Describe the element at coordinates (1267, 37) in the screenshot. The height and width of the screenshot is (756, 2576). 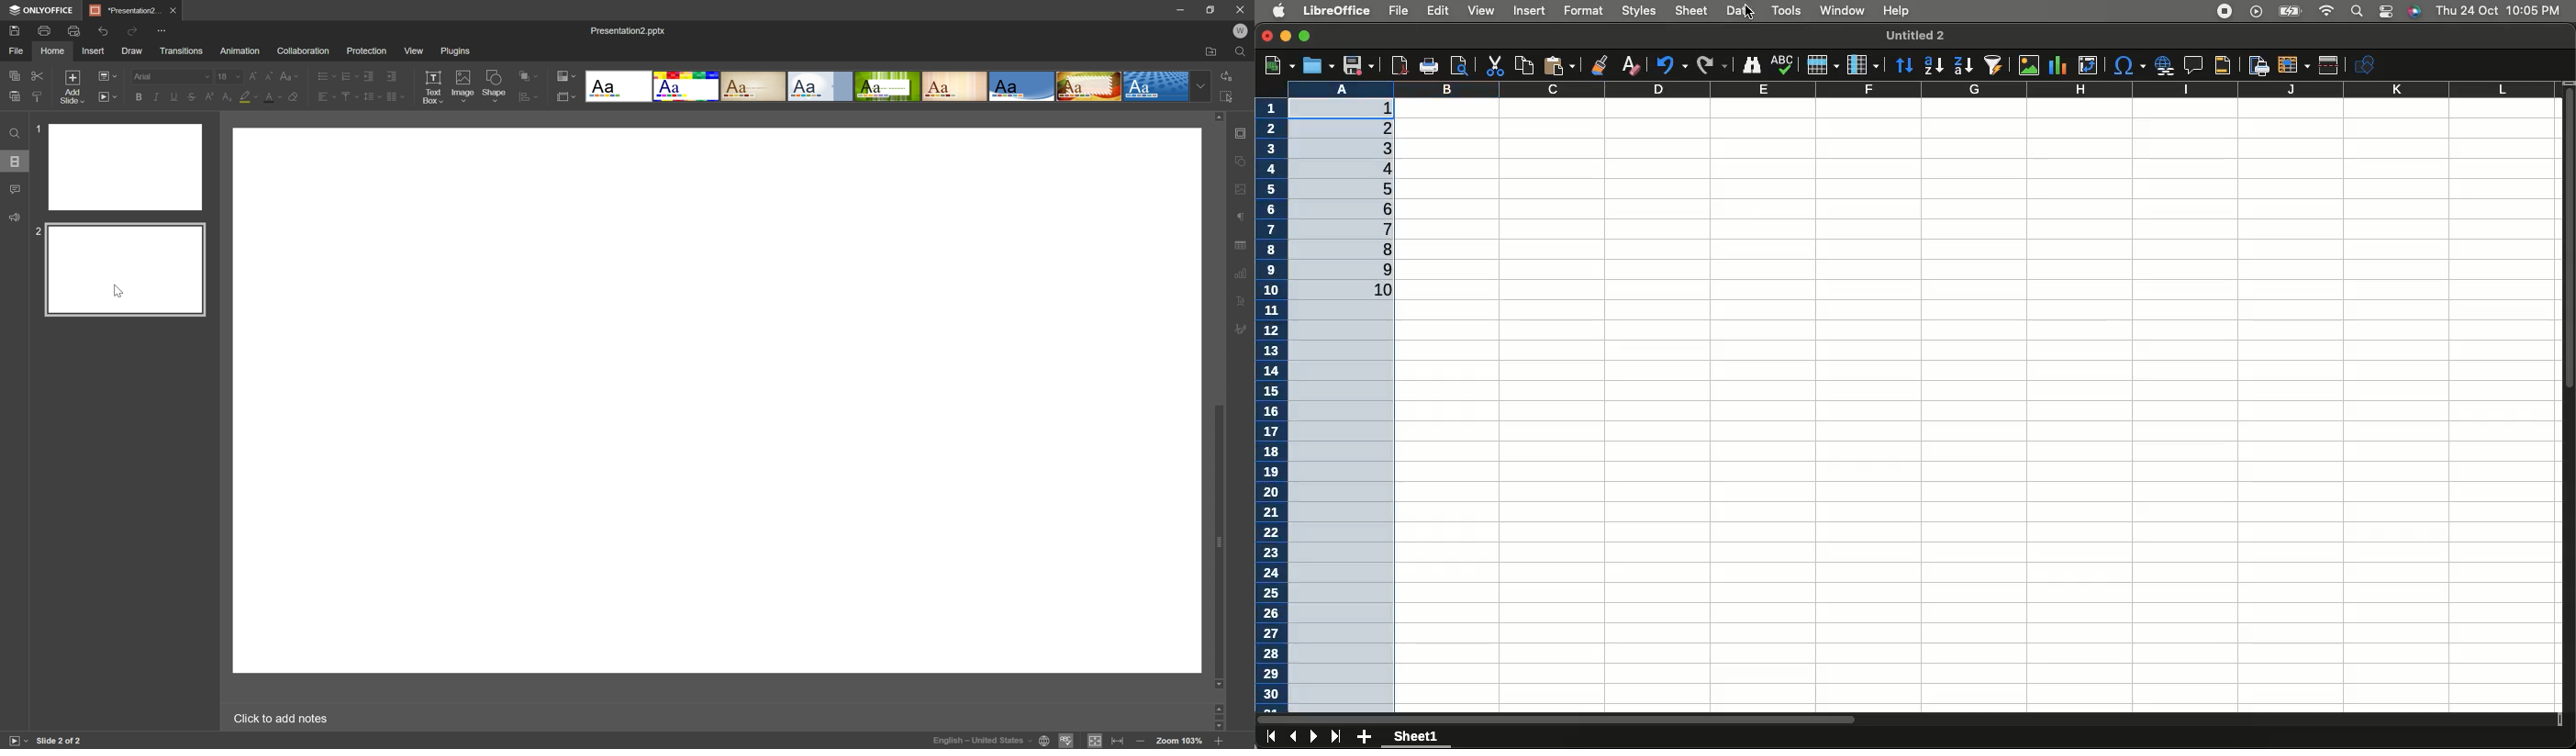
I see `Close` at that location.